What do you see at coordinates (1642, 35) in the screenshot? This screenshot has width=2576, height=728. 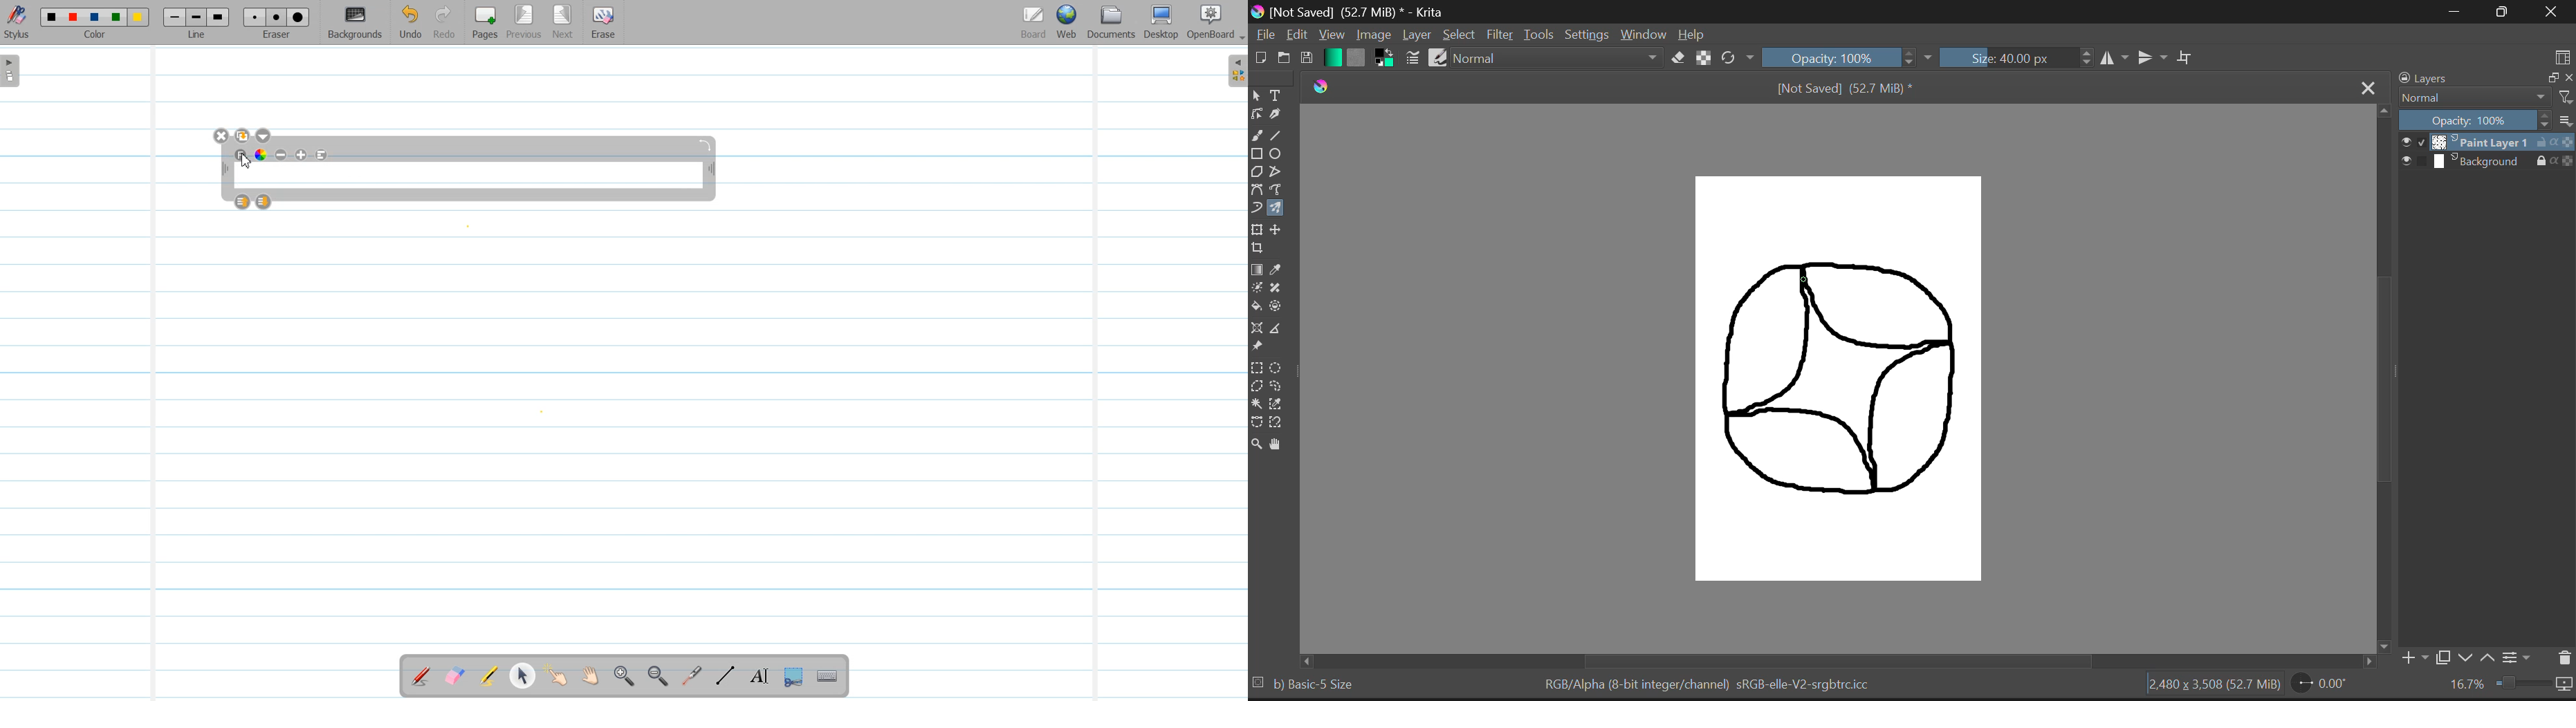 I see `Window` at bounding box center [1642, 35].